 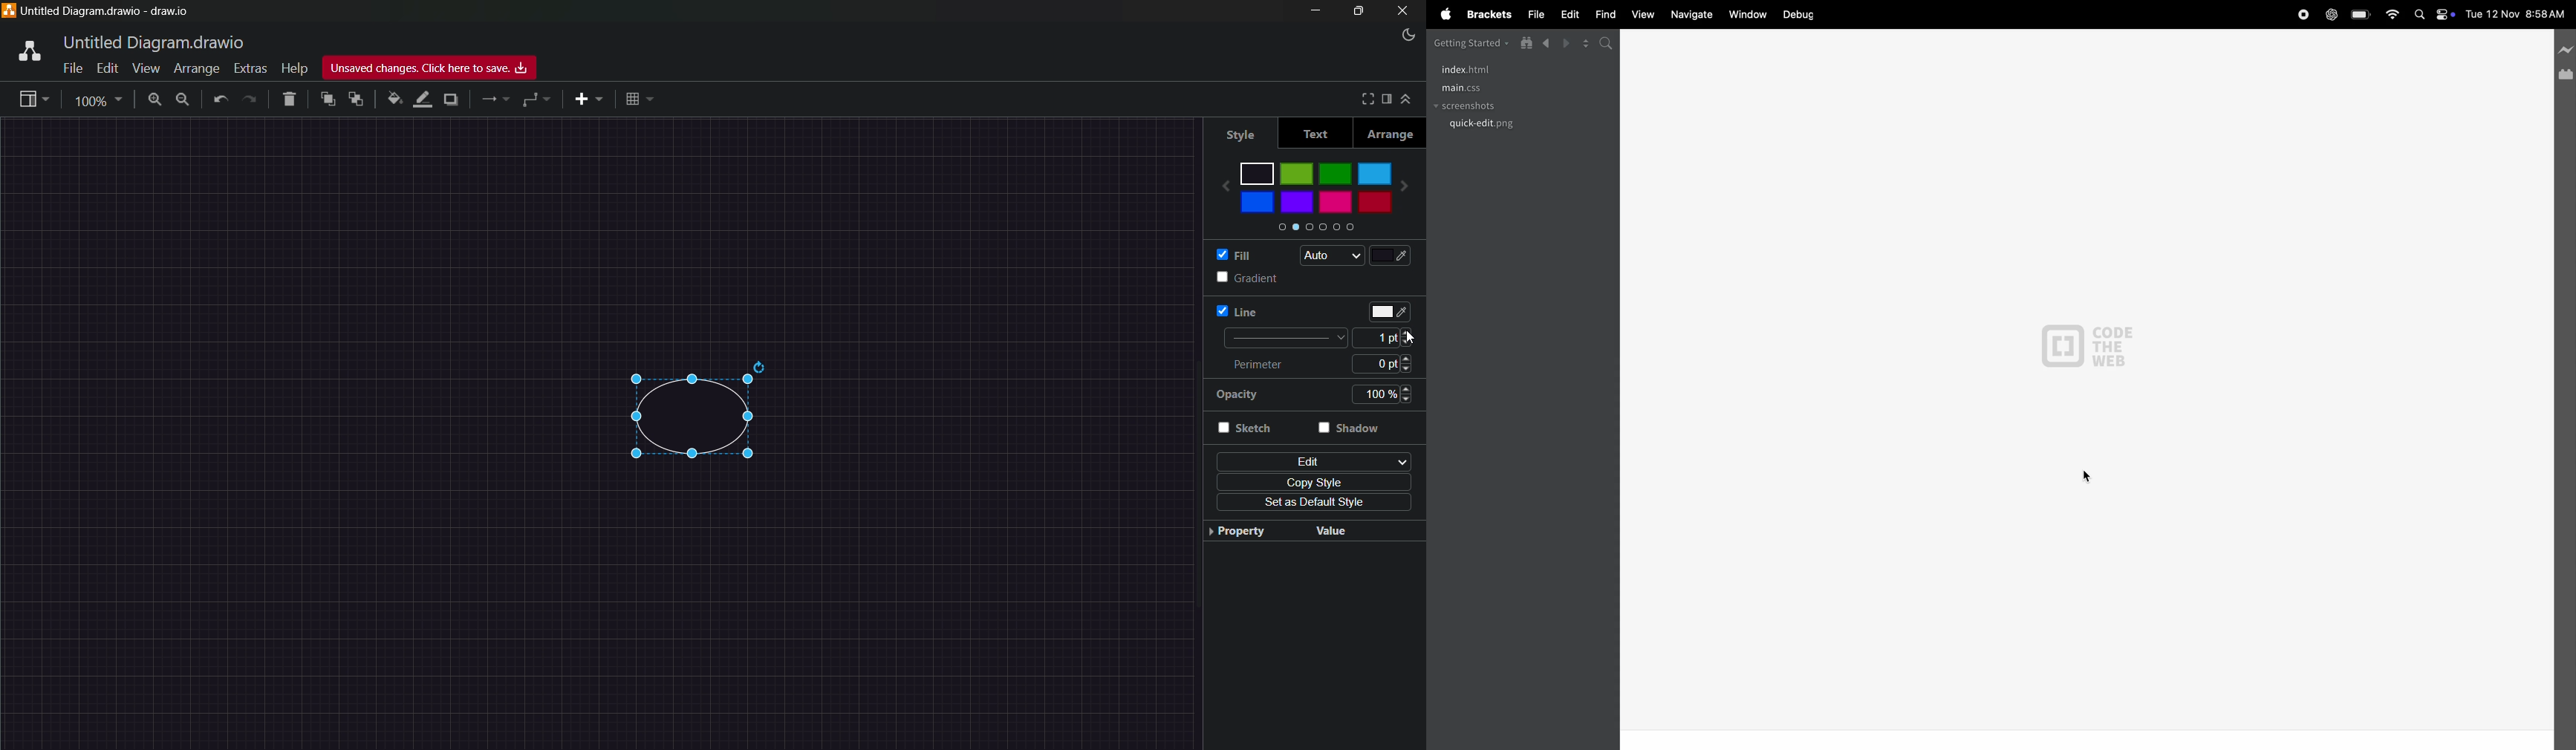 What do you see at coordinates (1298, 202) in the screenshot?
I see `violet` at bounding box center [1298, 202].